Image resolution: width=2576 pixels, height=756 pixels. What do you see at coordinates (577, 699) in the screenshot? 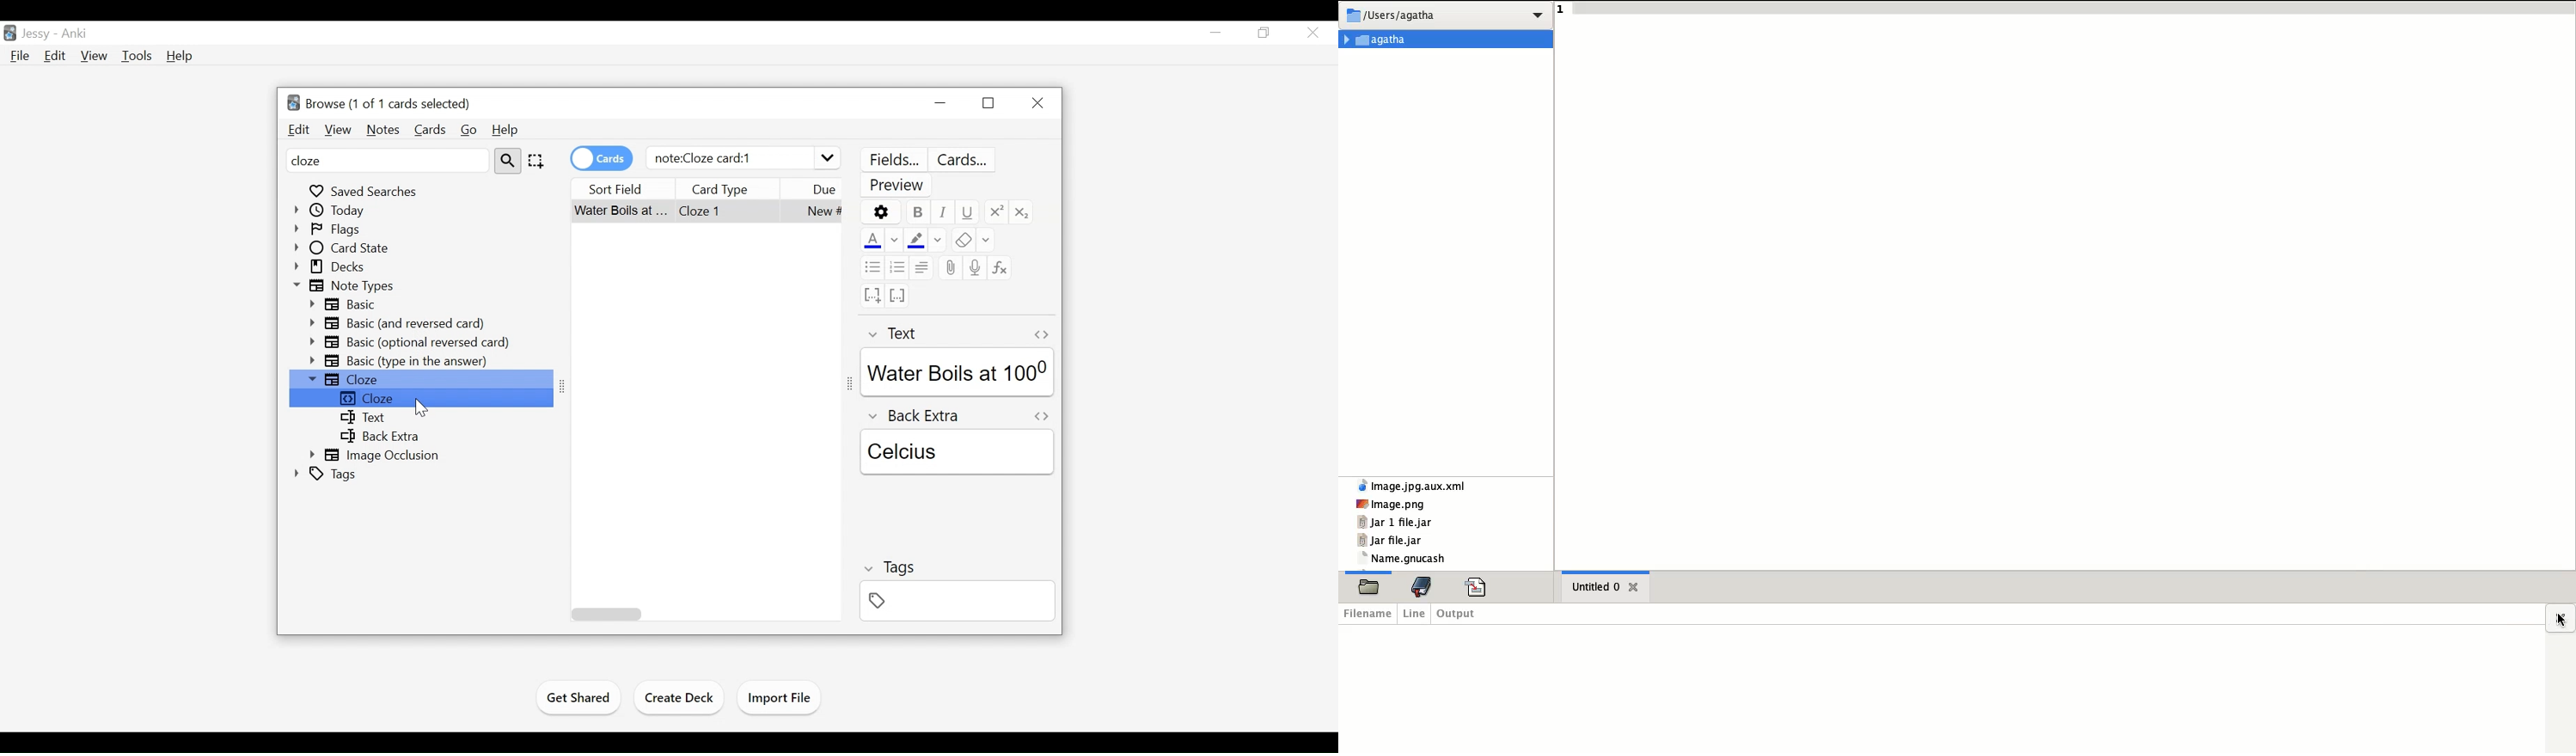
I see `Get Shared` at bounding box center [577, 699].